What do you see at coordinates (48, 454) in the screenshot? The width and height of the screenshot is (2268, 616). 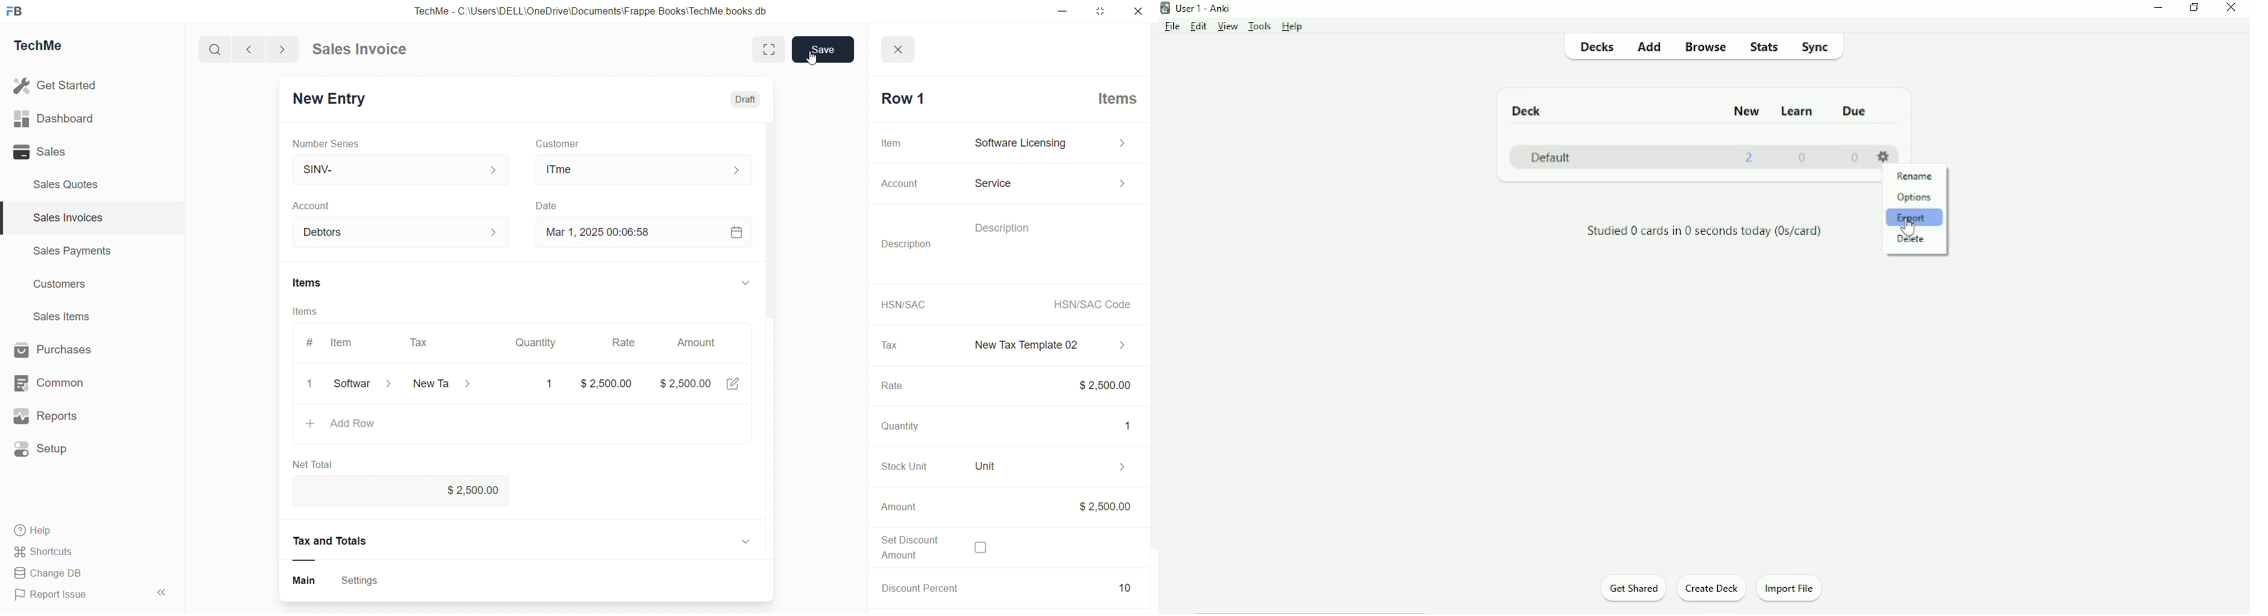 I see `@ Setup` at bounding box center [48, 454].